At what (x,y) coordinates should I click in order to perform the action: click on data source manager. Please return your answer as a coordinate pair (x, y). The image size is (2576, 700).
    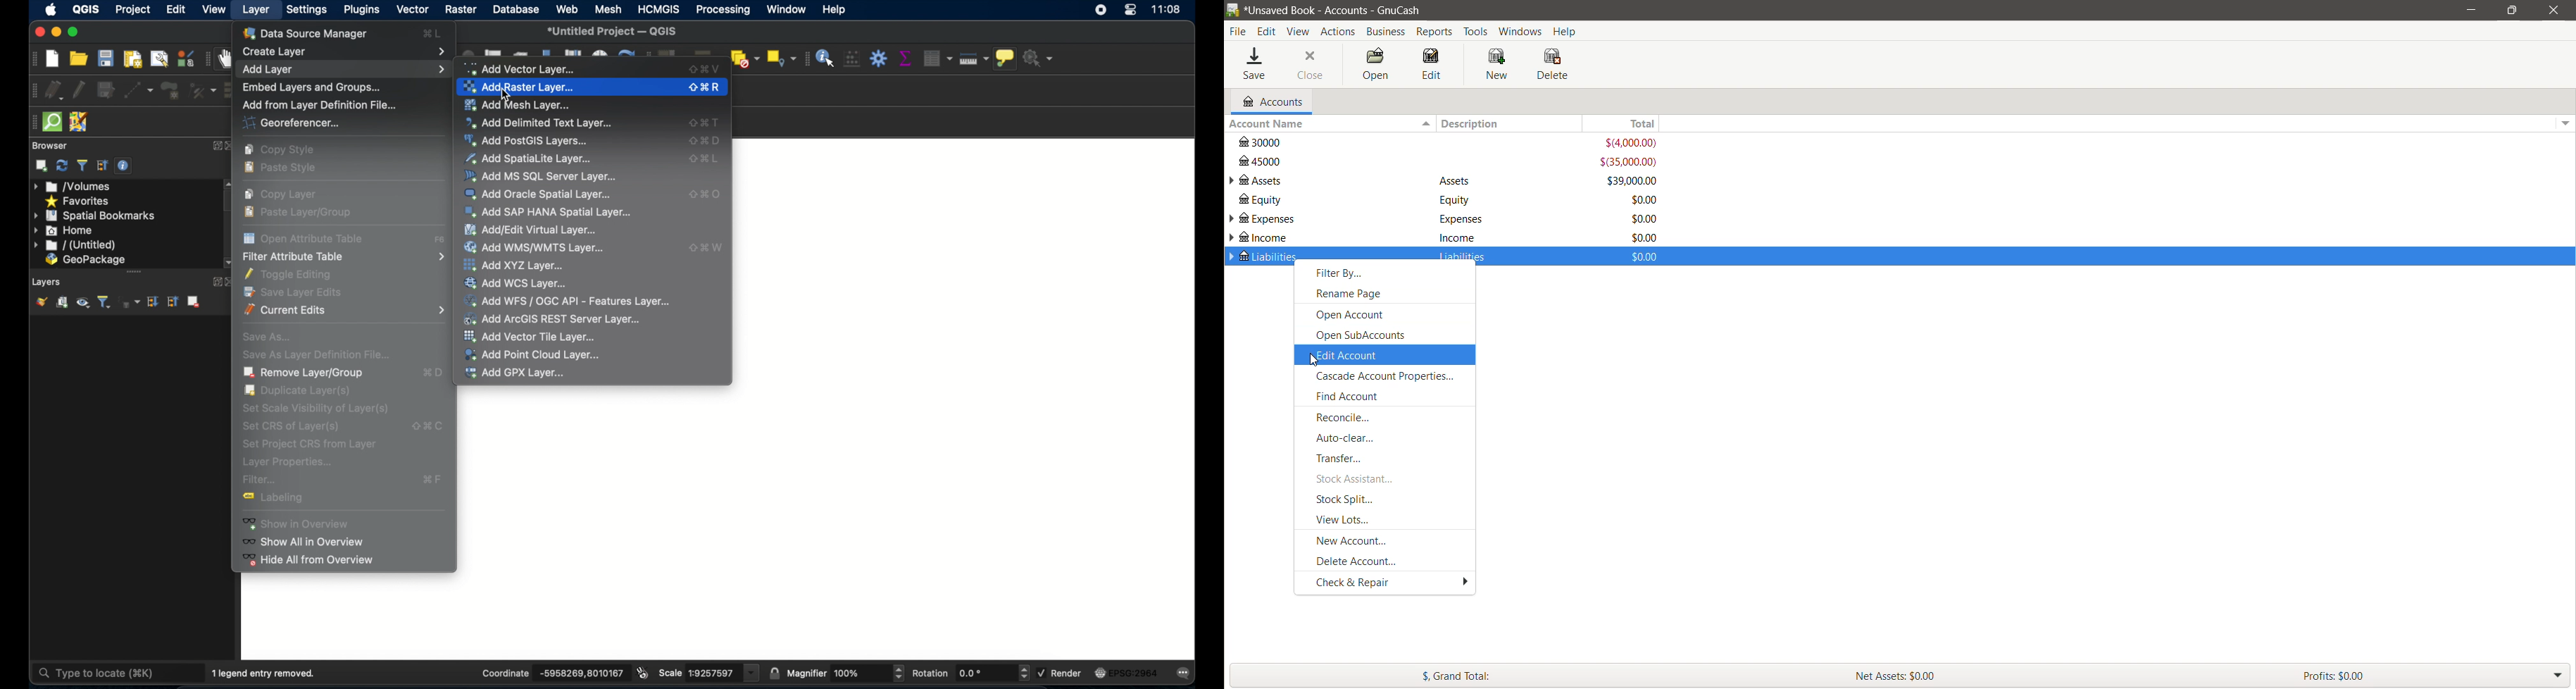
    Looking at the image, I should click on (309, 33).